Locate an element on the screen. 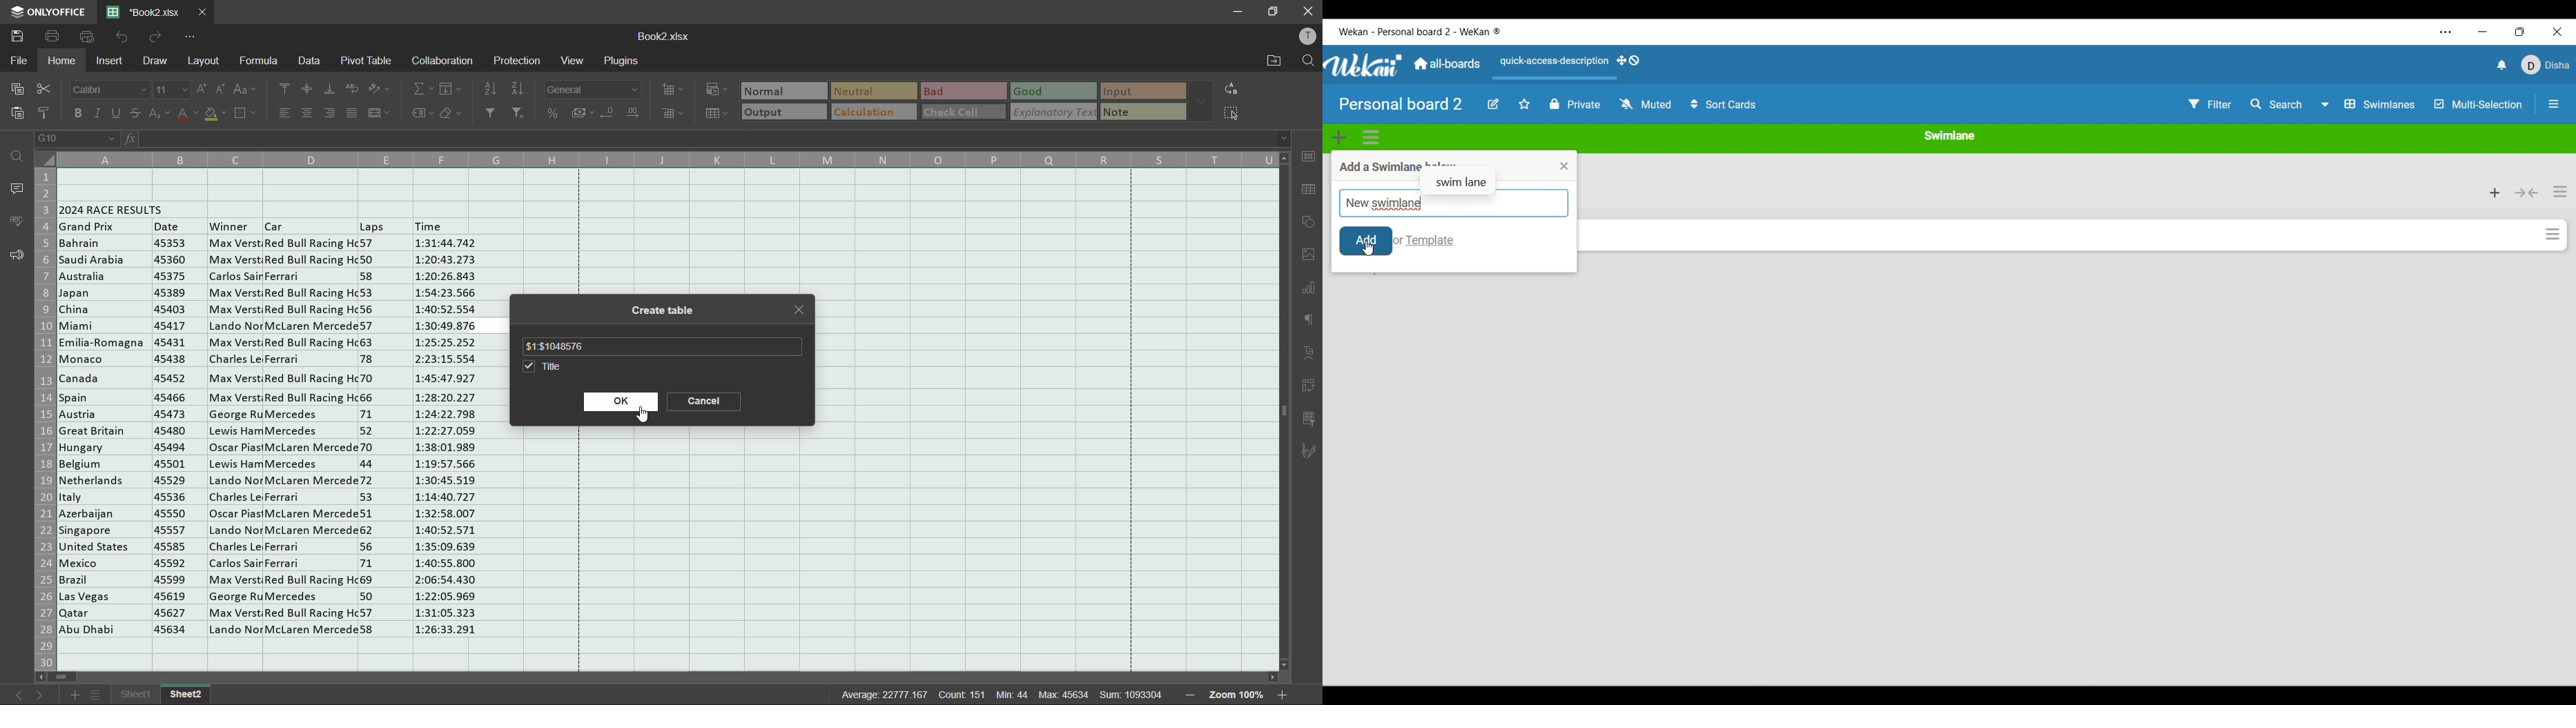 The width and height of the screenshot is (2576, 728). percent is located at coordinates (555, 113).